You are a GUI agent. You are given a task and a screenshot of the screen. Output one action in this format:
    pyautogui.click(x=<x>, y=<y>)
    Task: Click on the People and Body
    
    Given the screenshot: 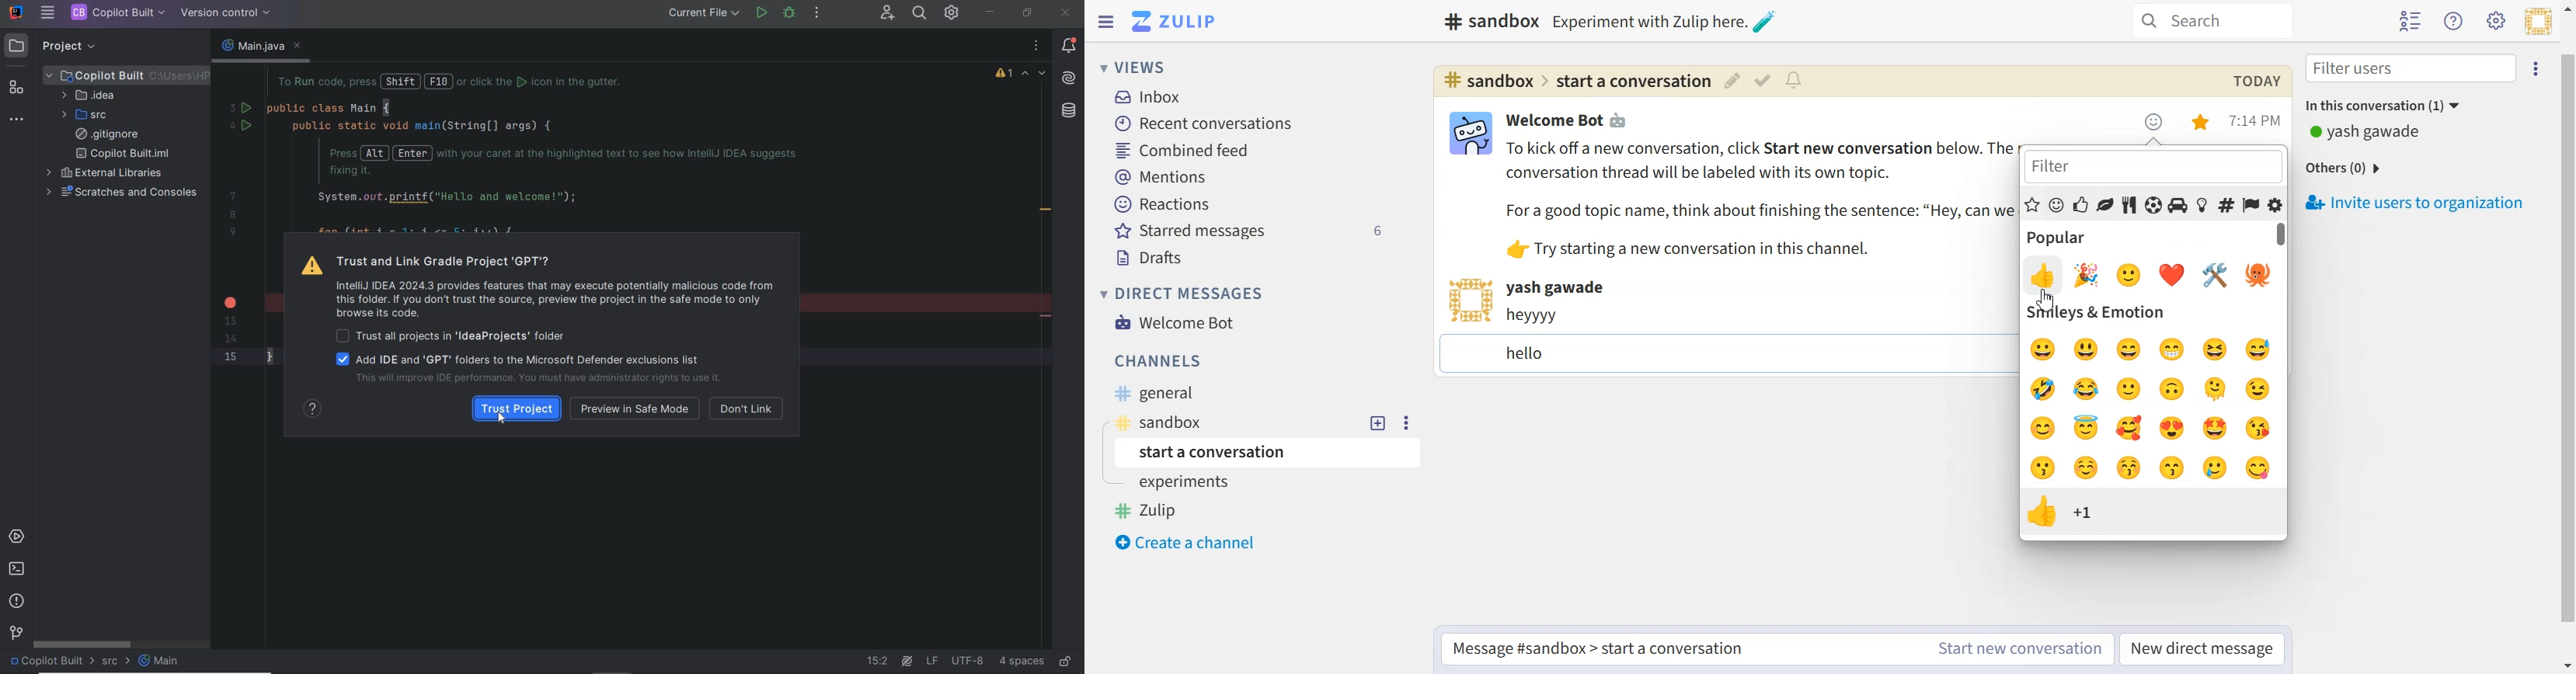 What is the action you would take?
    pyautogui.click(x=2080, y=205)
    